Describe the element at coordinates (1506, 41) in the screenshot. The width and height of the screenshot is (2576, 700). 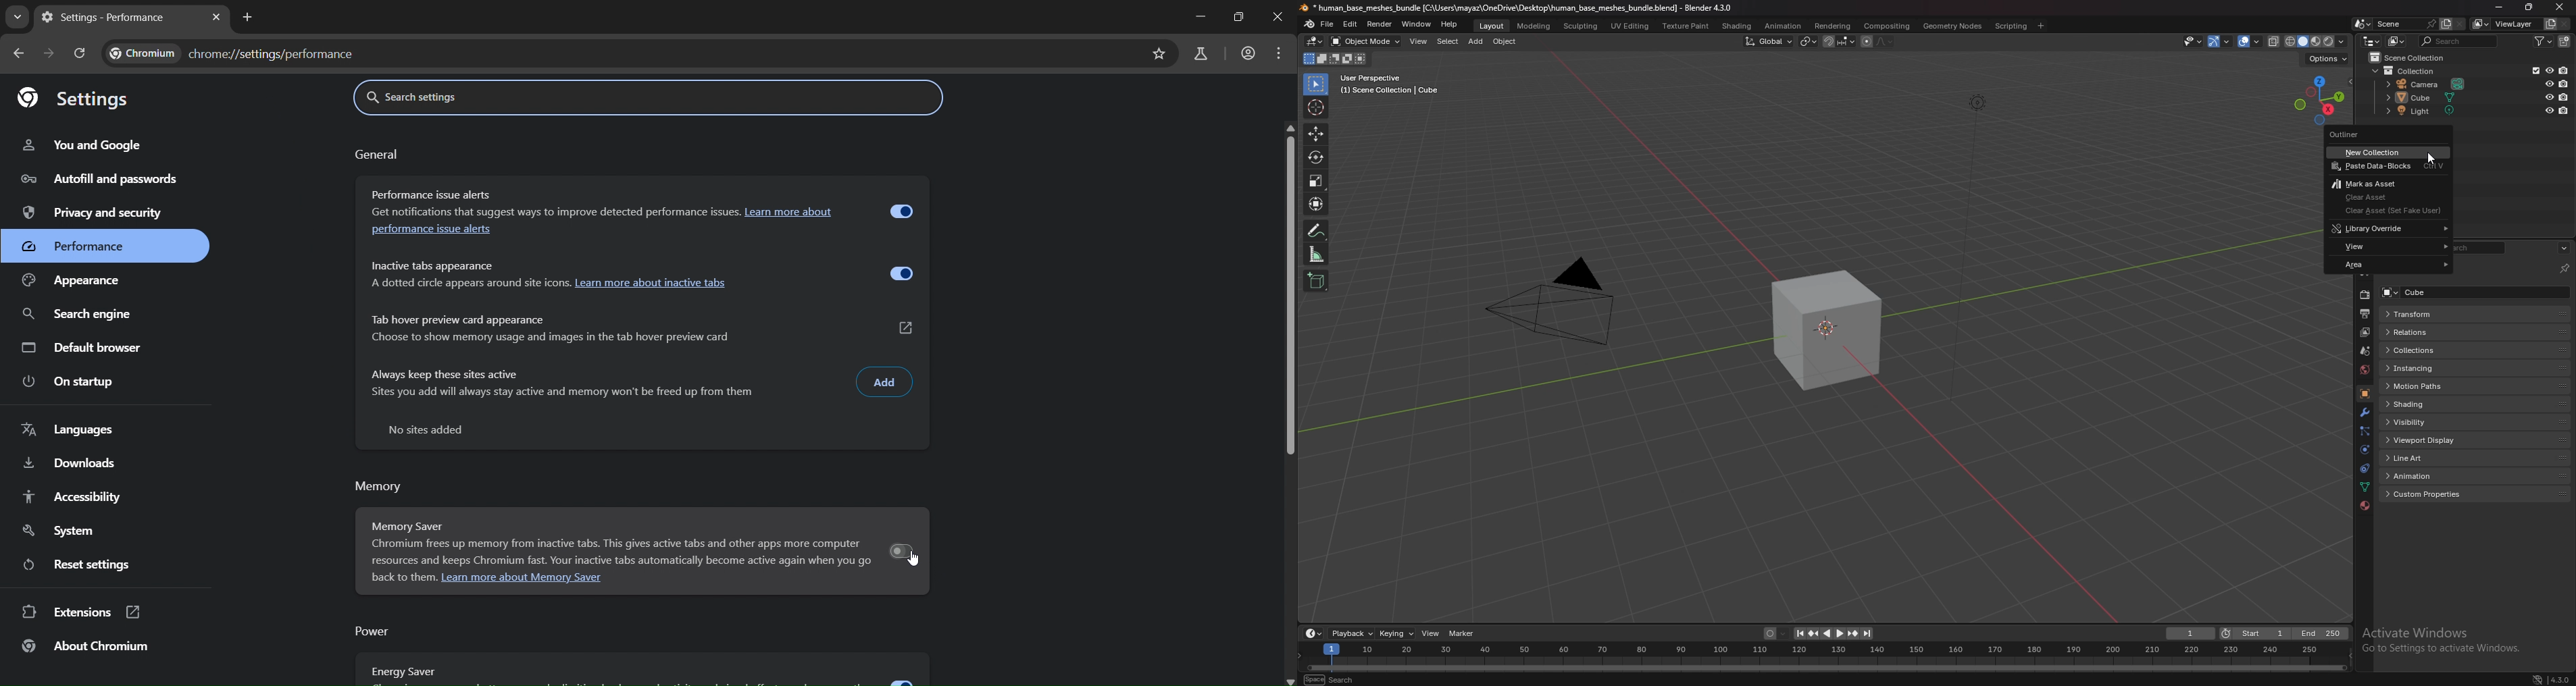
I see `object` at that location.